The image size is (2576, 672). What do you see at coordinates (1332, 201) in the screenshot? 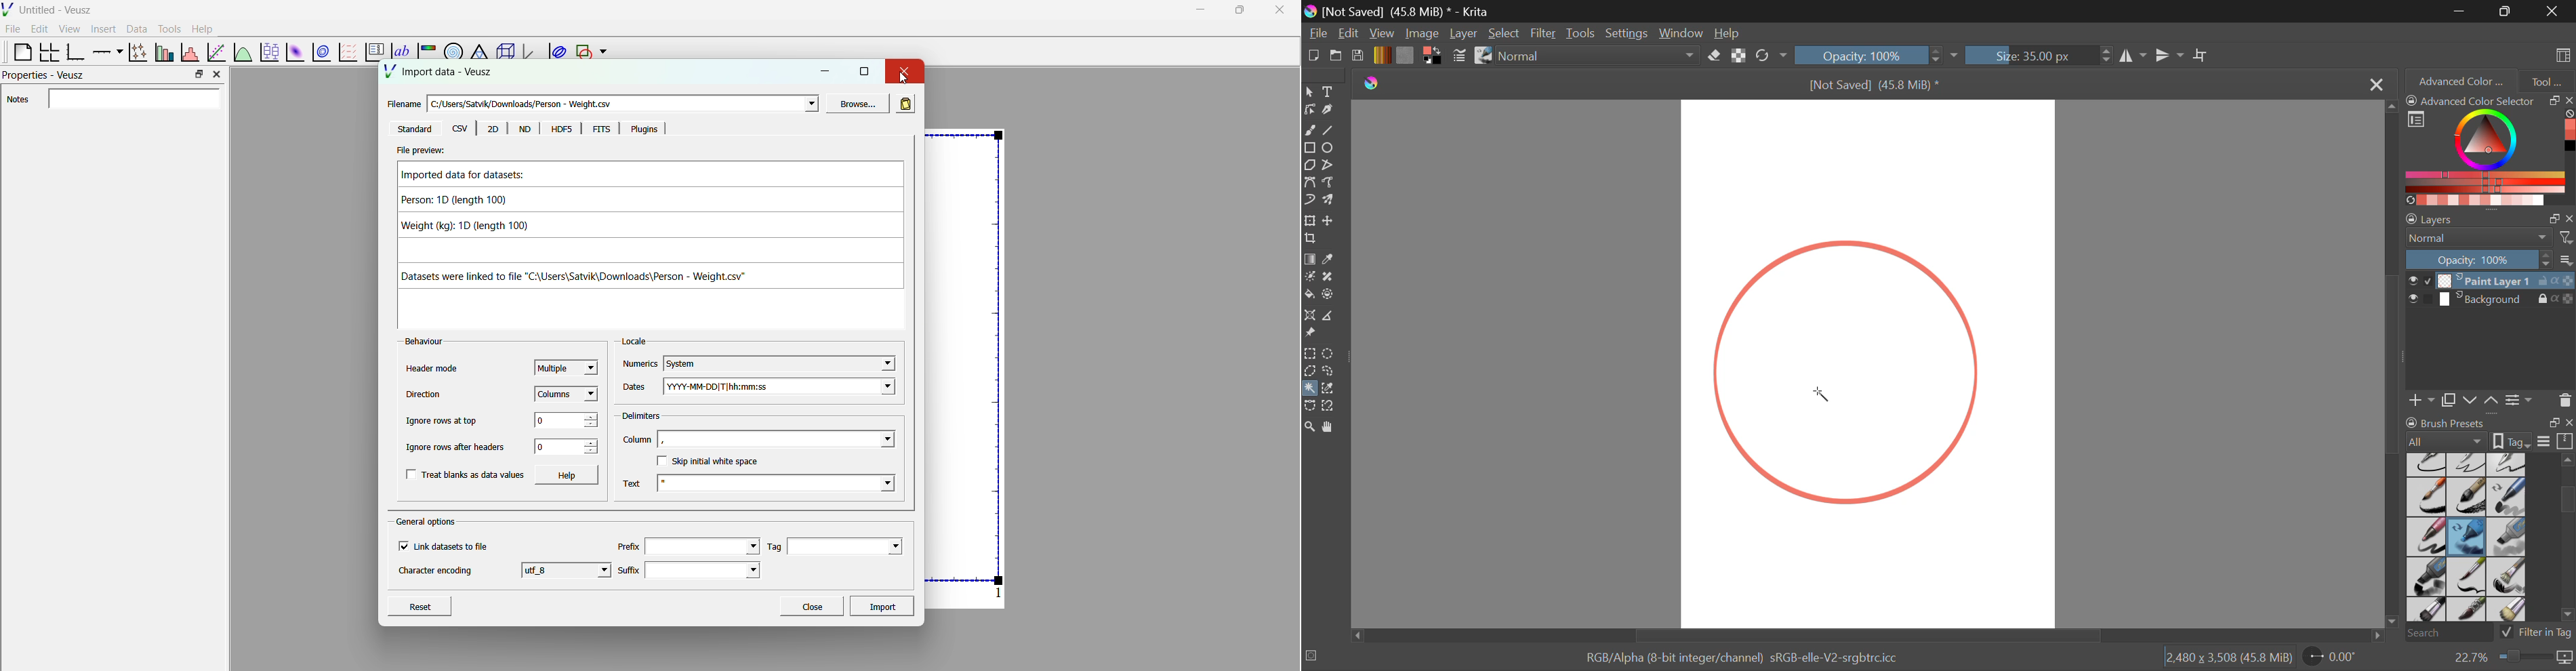
I see `Multibrush Tool` at bounding box center [1332, 201].